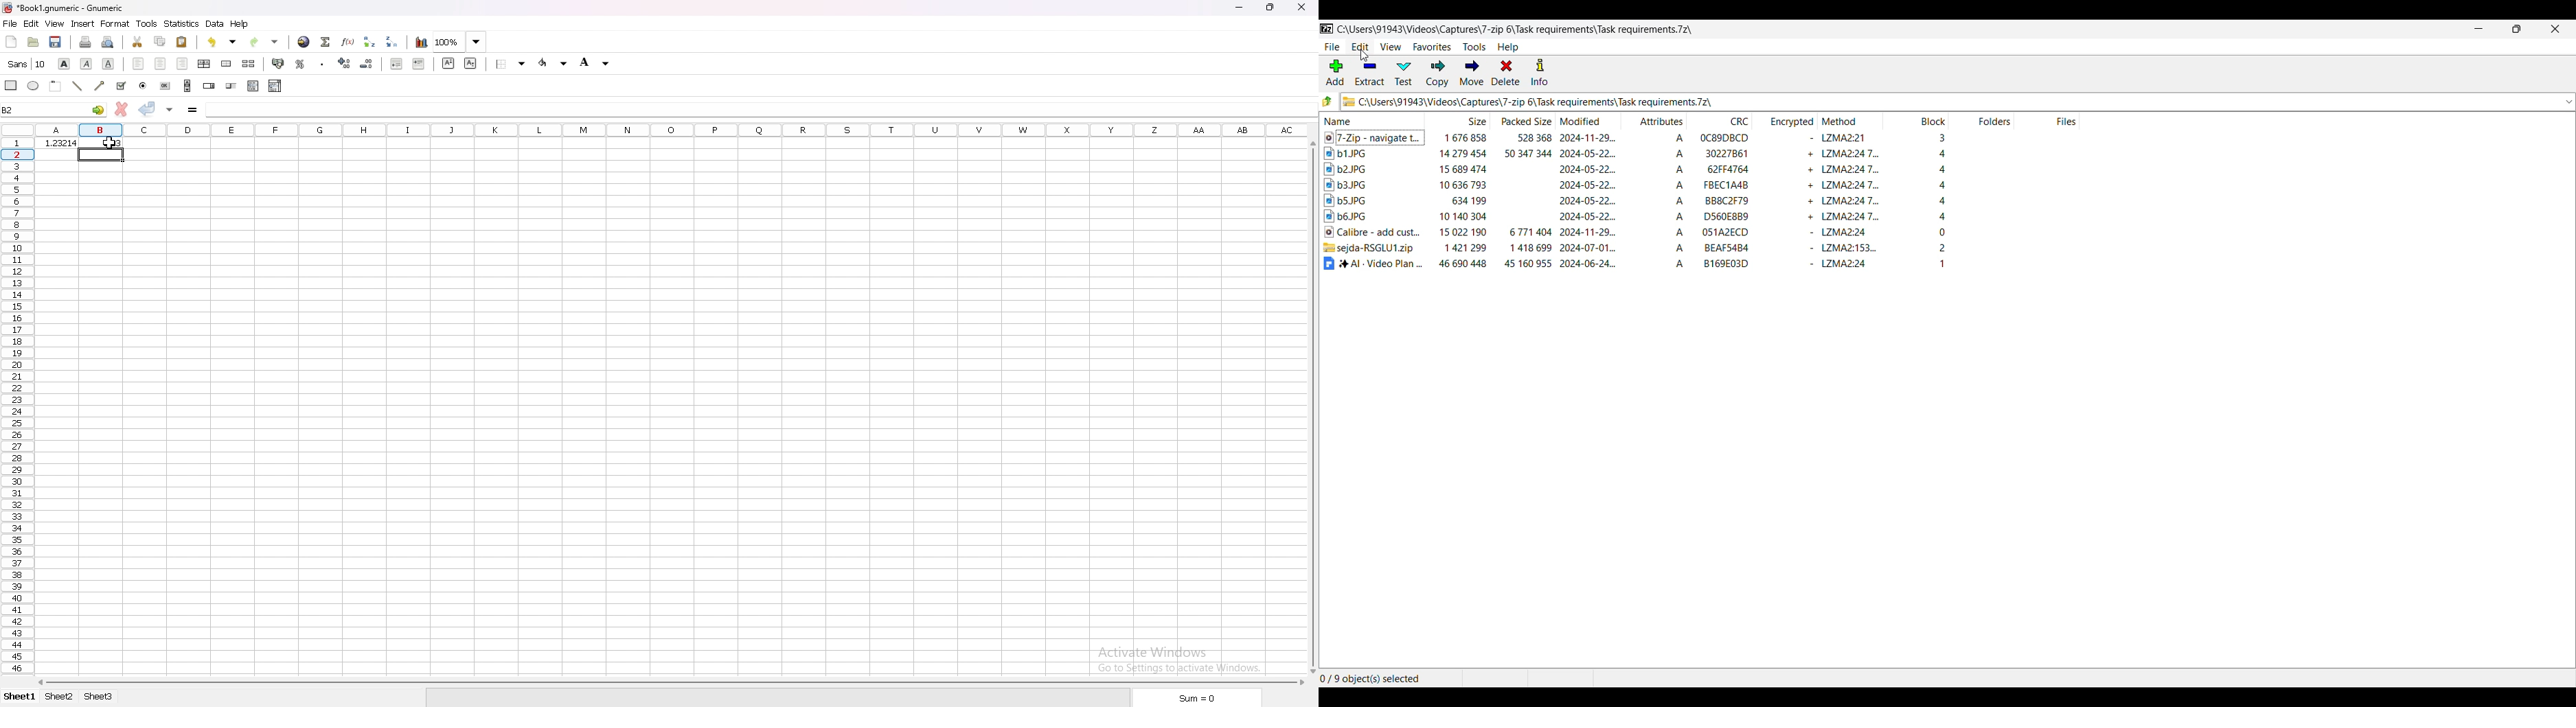 This screenshot has width=2576, height=728. Describe the element at coordinates (108, 43) in the screenshot. I see `print preview` at that location.